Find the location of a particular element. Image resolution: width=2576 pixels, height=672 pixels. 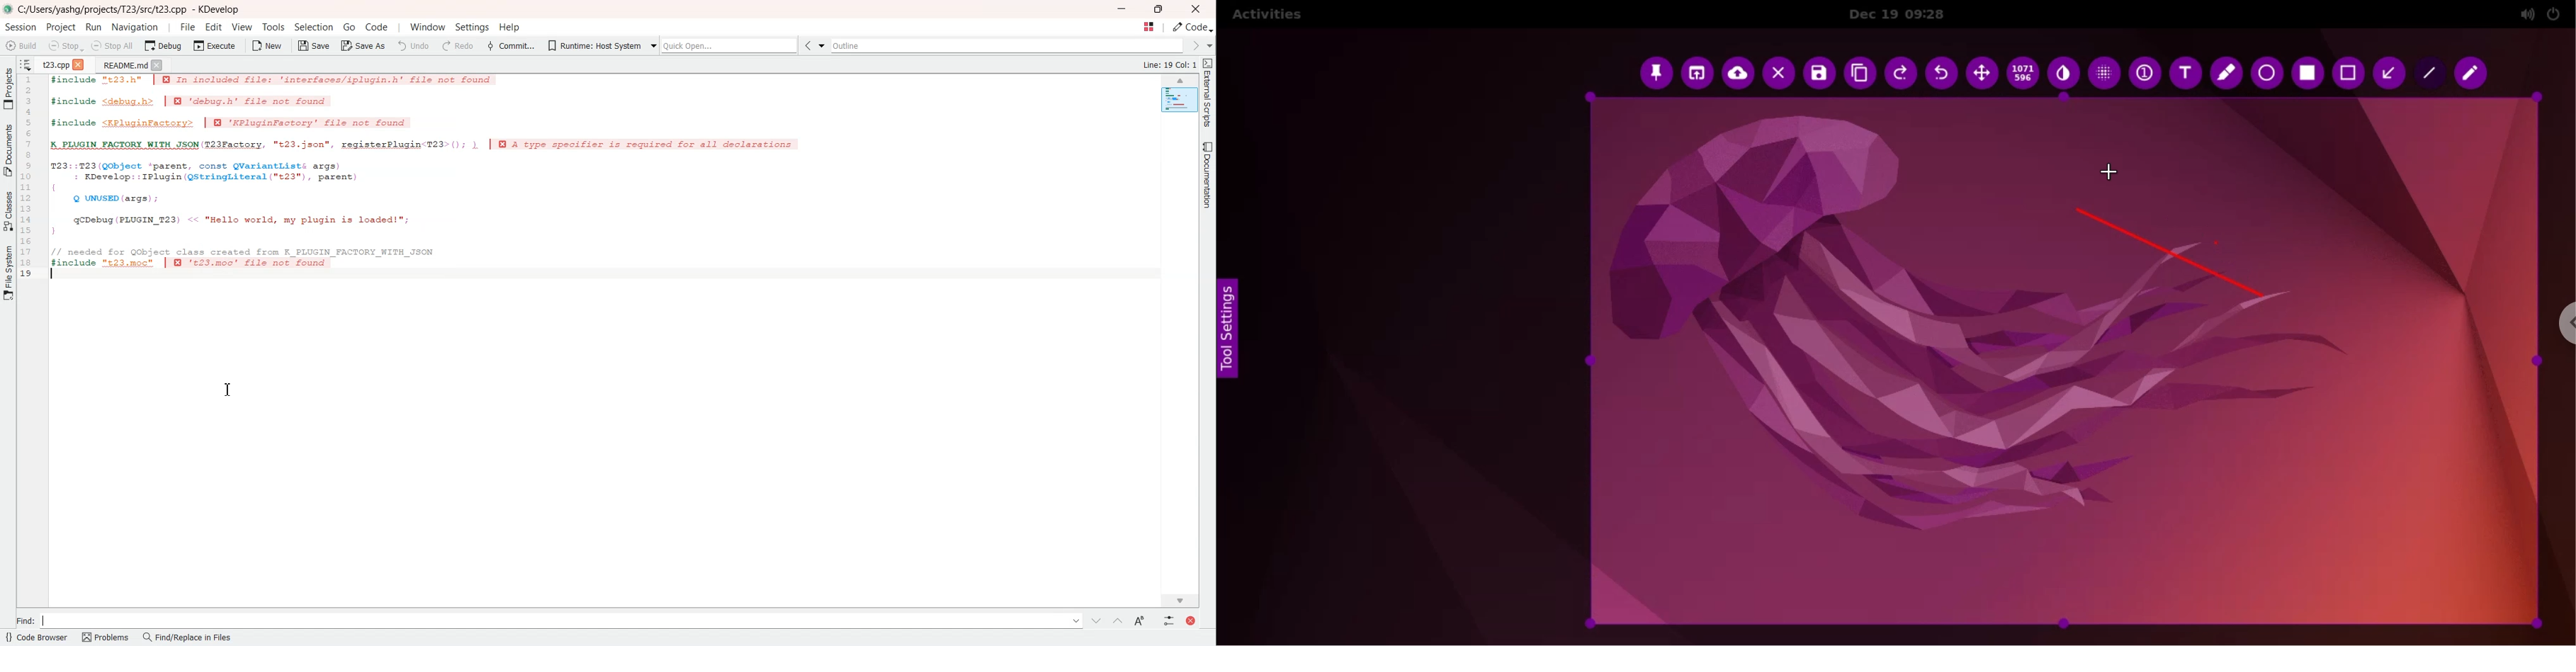

Read me folder is located at coordinates (122, 65).